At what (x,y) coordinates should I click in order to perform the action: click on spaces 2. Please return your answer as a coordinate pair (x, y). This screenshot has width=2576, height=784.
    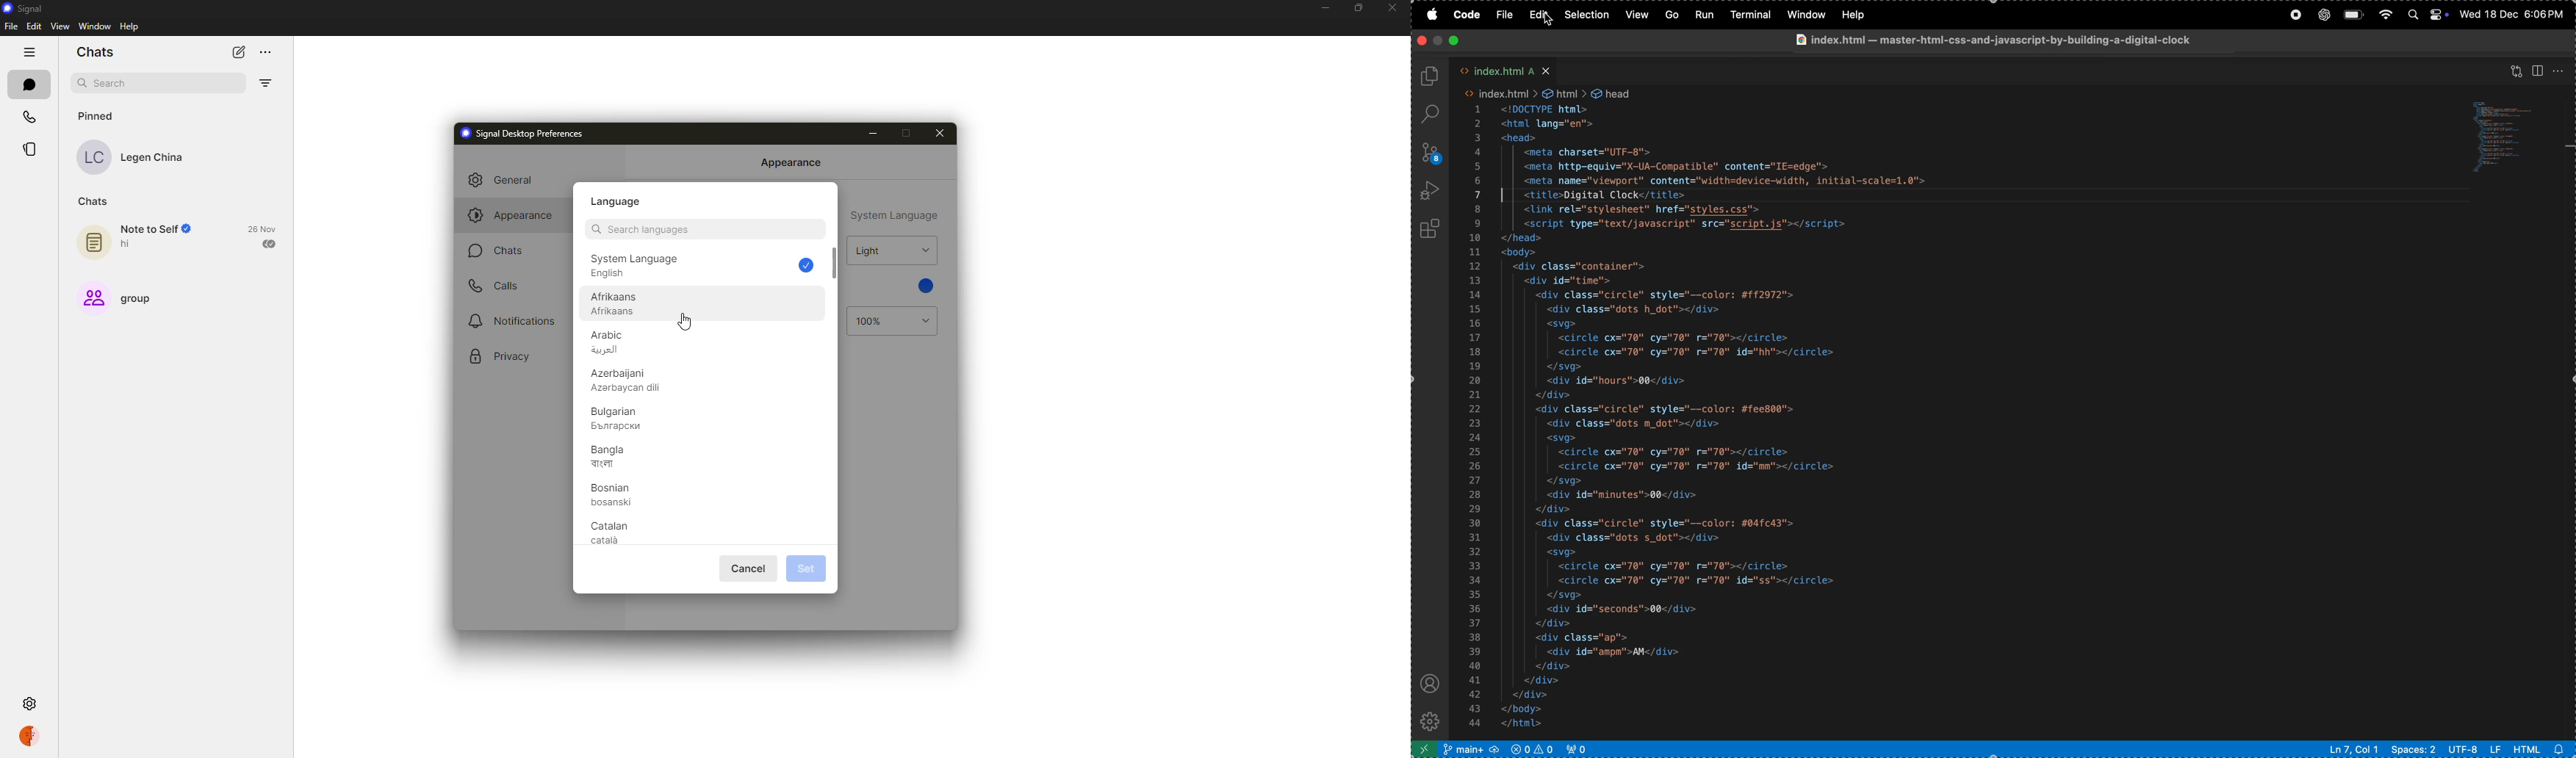
    Looking at the image, I should click on (2413, 749).